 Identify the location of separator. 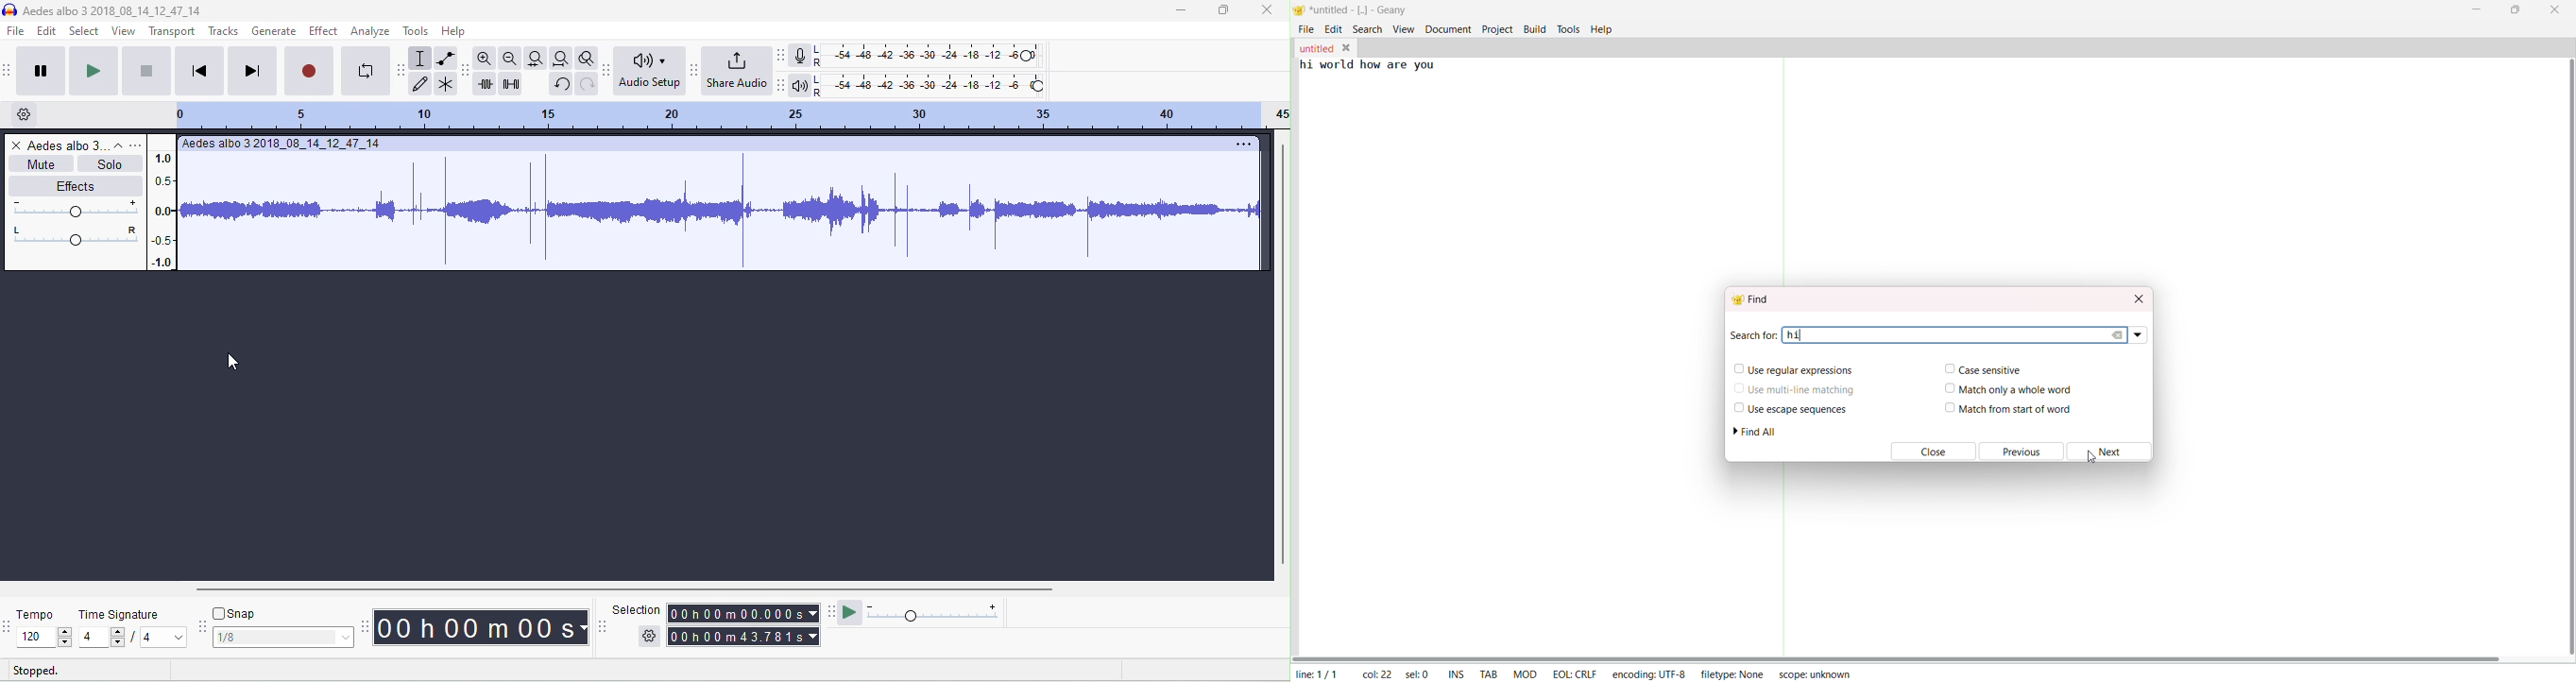
(1787, 172).